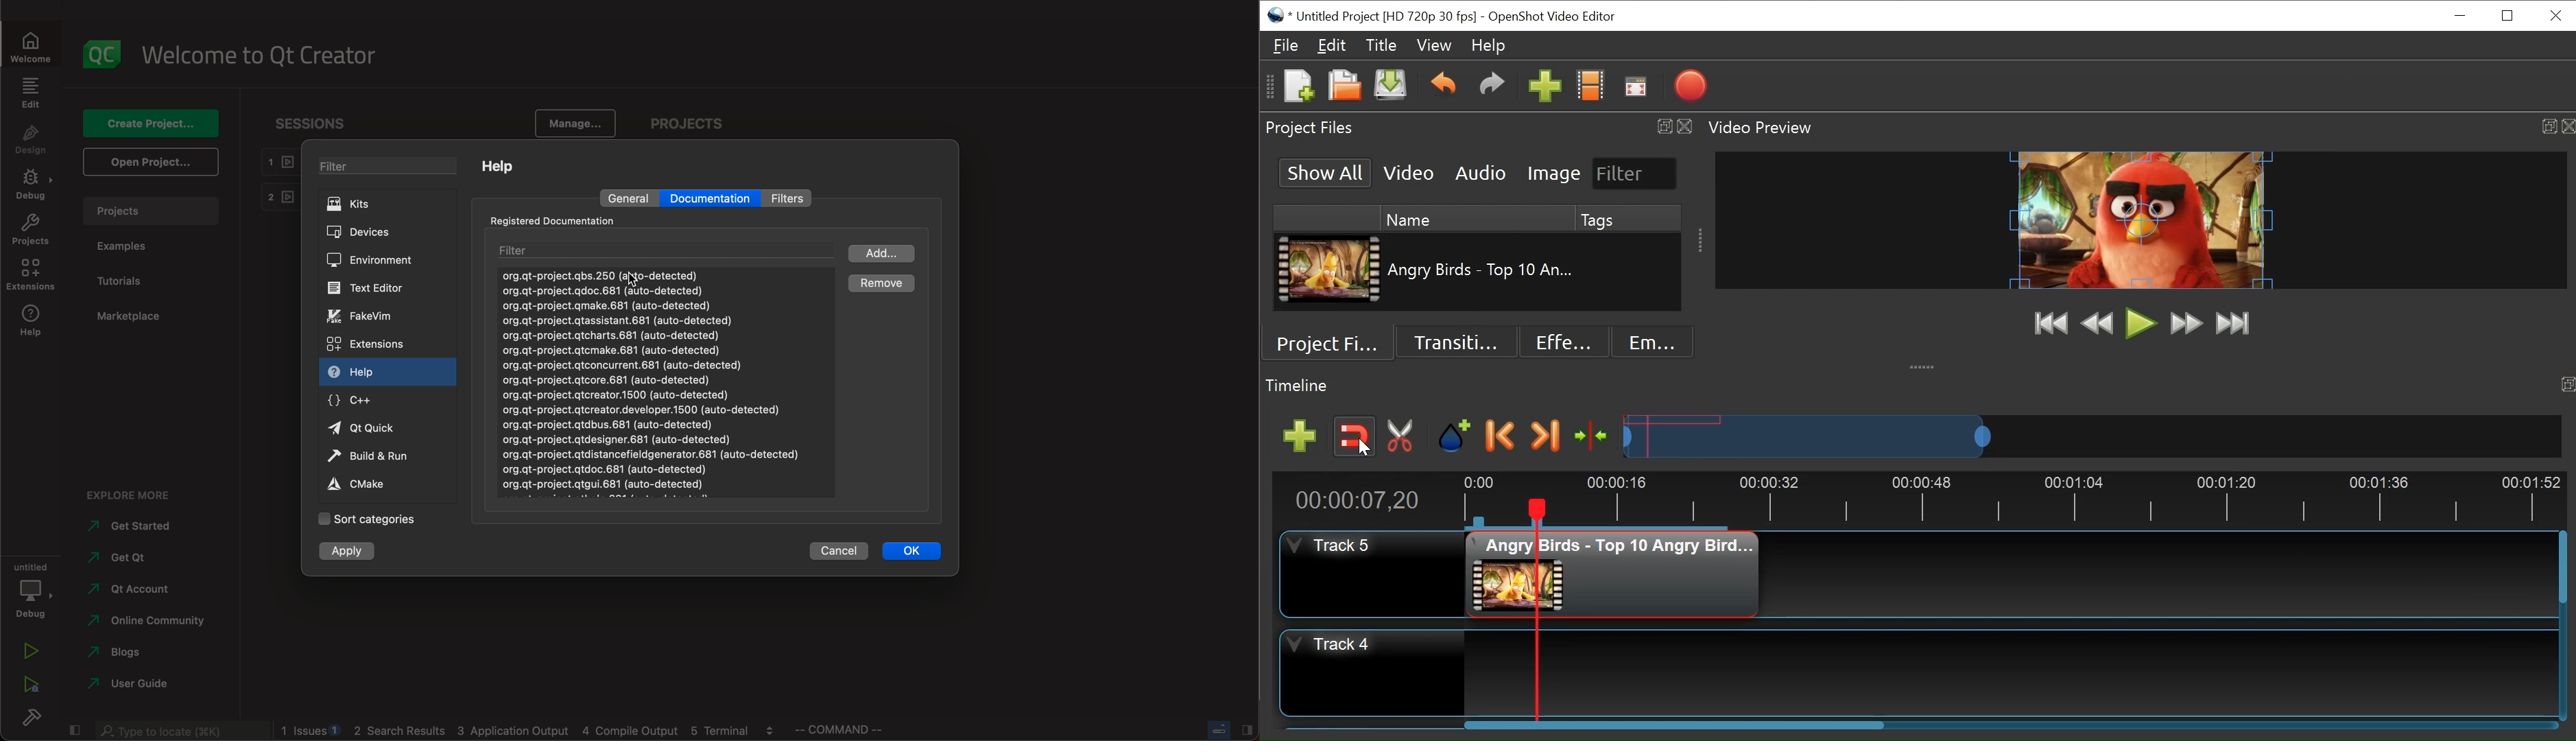 The height and width of the screenshot is (756, 2576). What do you see at coordinates (627, 199) in the screenshot?
I see `general` at bounding box center [627, 199].